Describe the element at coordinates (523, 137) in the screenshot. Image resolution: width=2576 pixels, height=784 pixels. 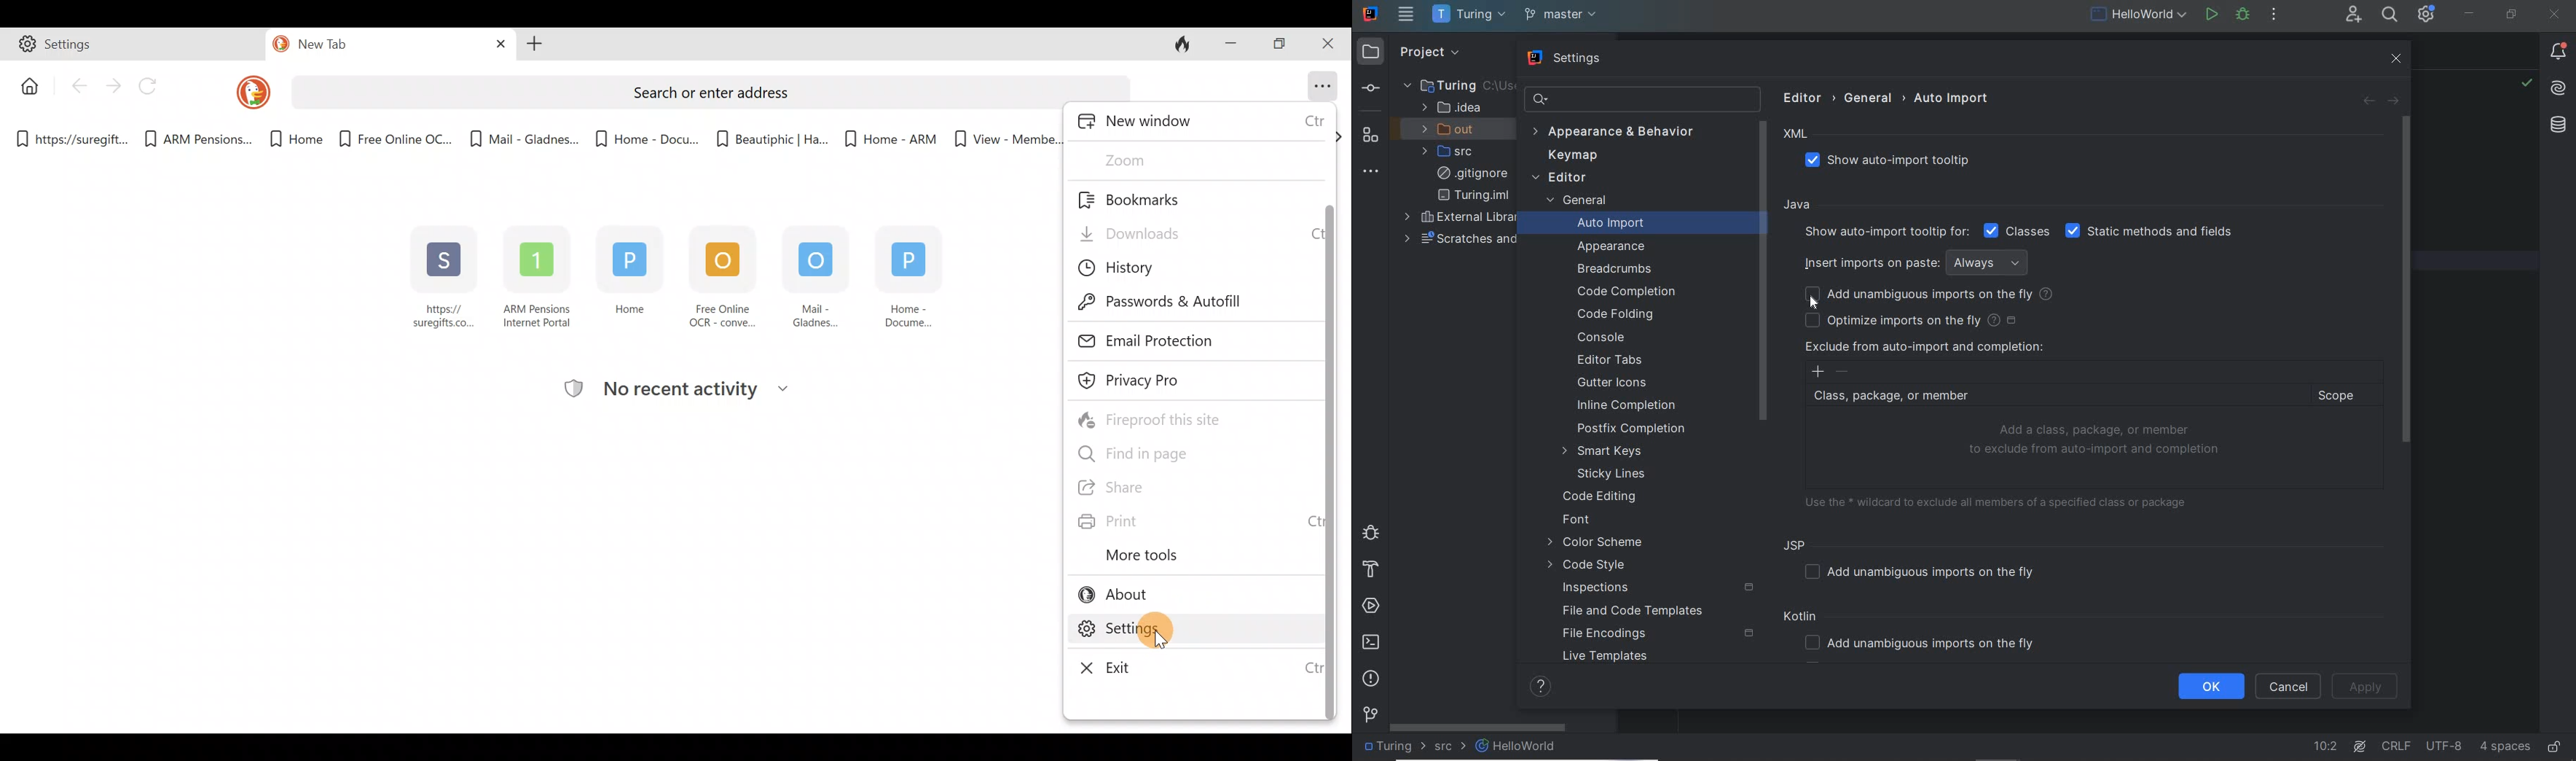
I see `Bookmark 5` at that location.